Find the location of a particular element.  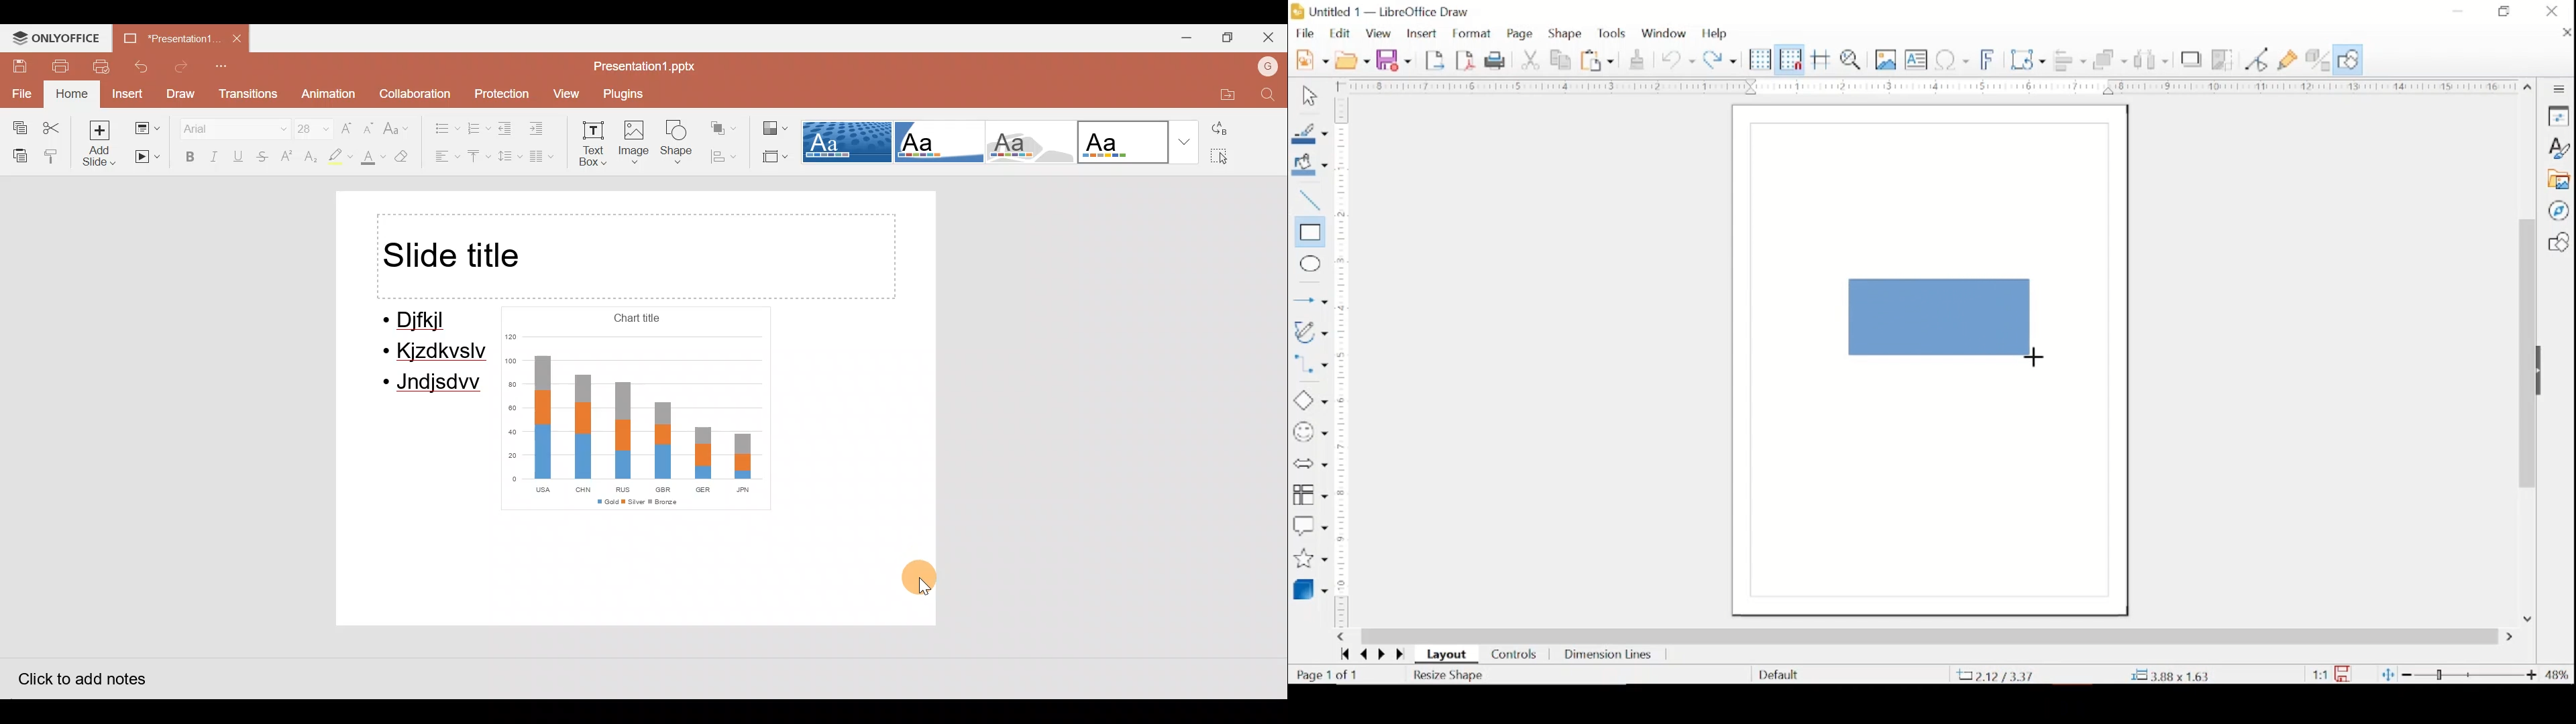

Subscript is located at coordinates (309, 158).